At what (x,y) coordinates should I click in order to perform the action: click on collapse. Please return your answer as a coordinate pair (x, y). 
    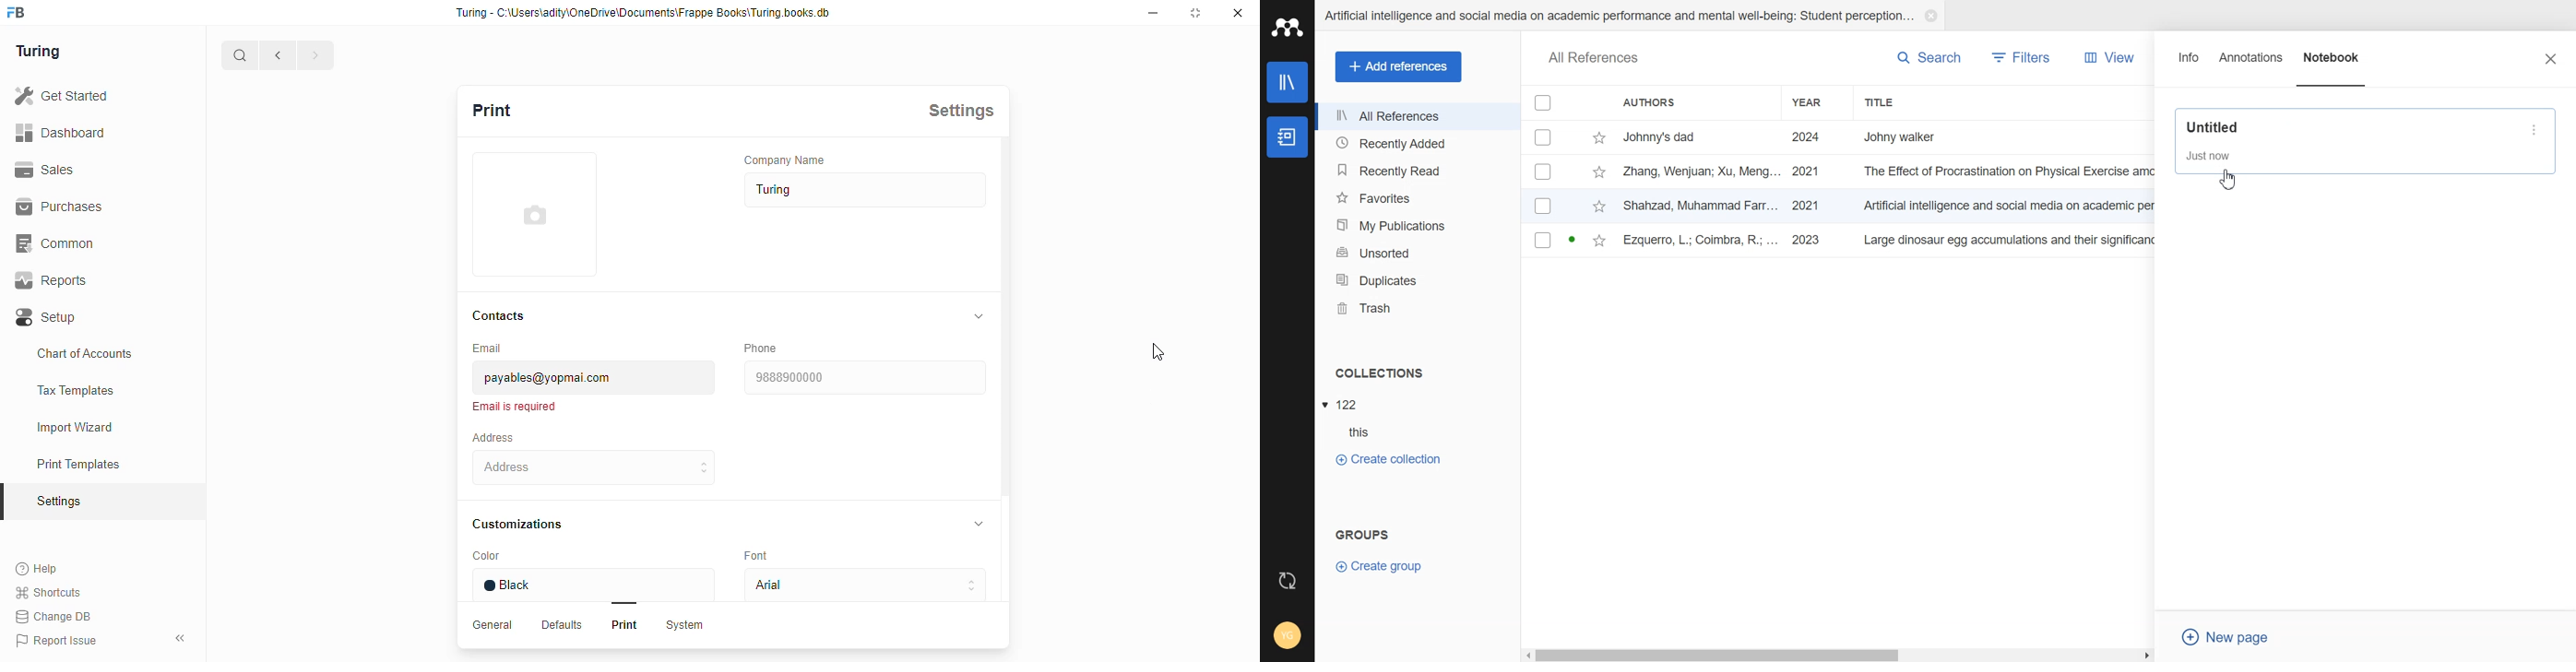
    Looking at the image, I should click on (979, 315).